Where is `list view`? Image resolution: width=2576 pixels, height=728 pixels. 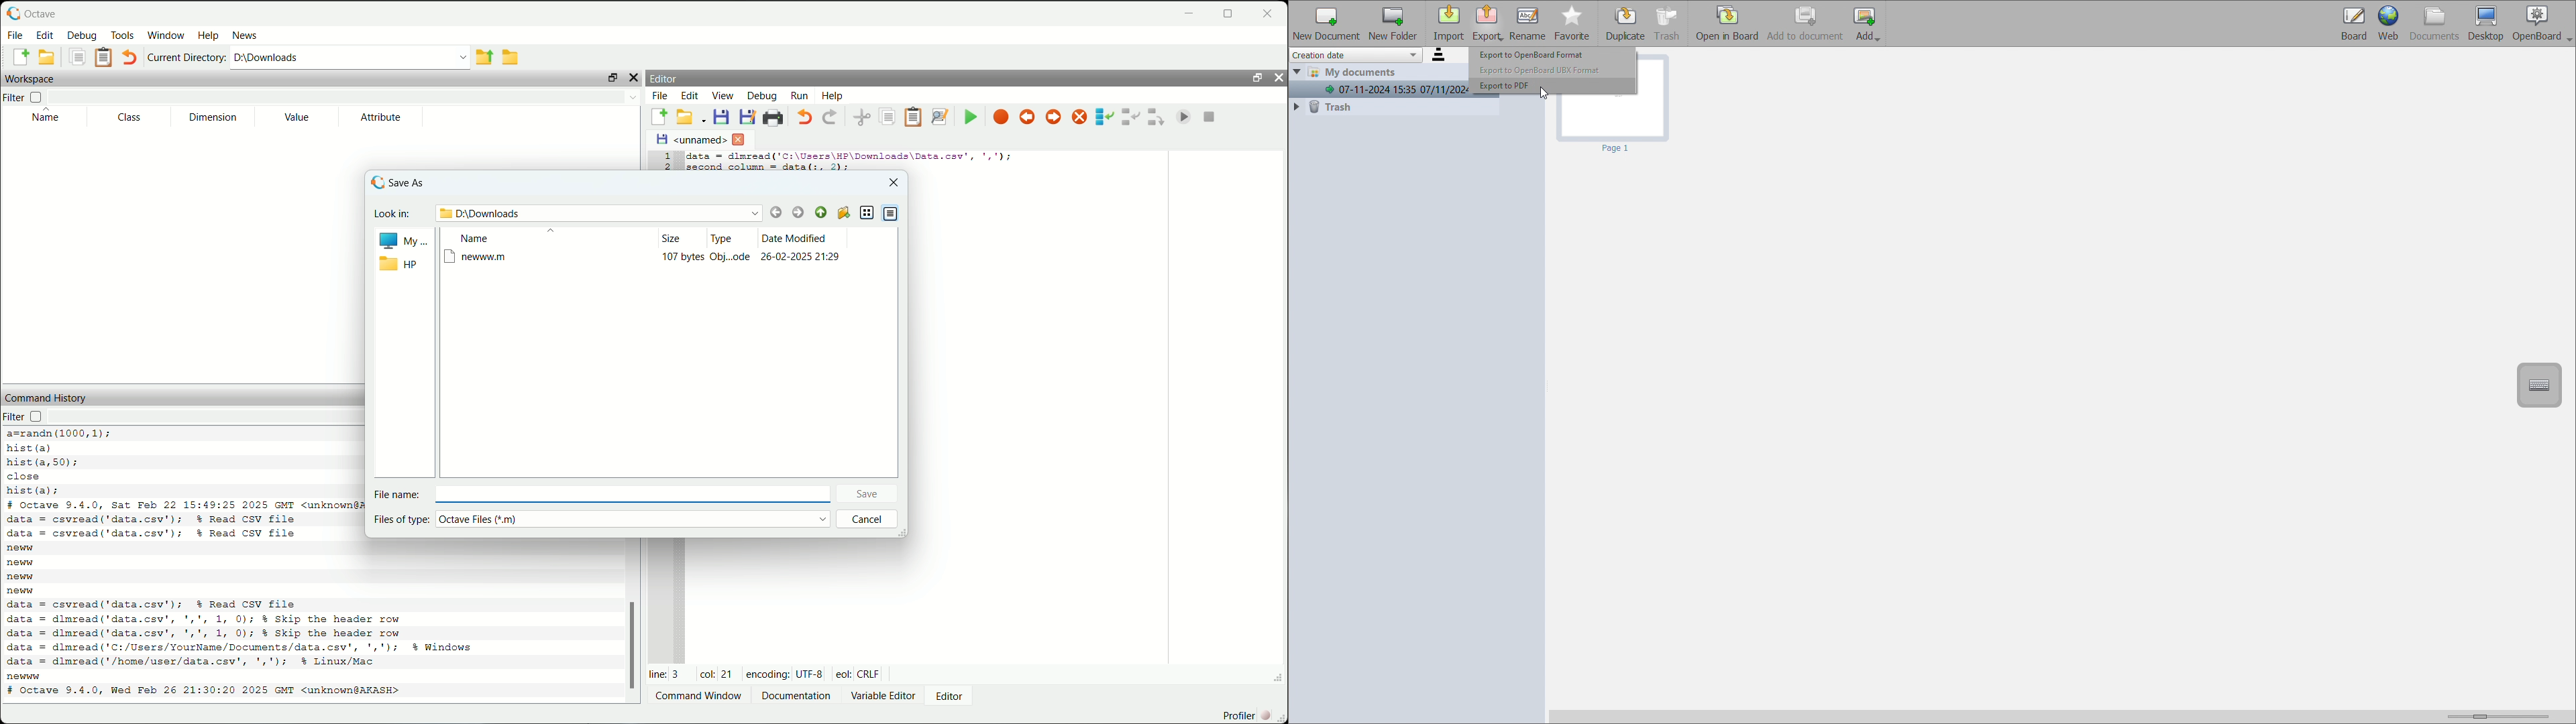 list view is located at coordinates (868, 213).